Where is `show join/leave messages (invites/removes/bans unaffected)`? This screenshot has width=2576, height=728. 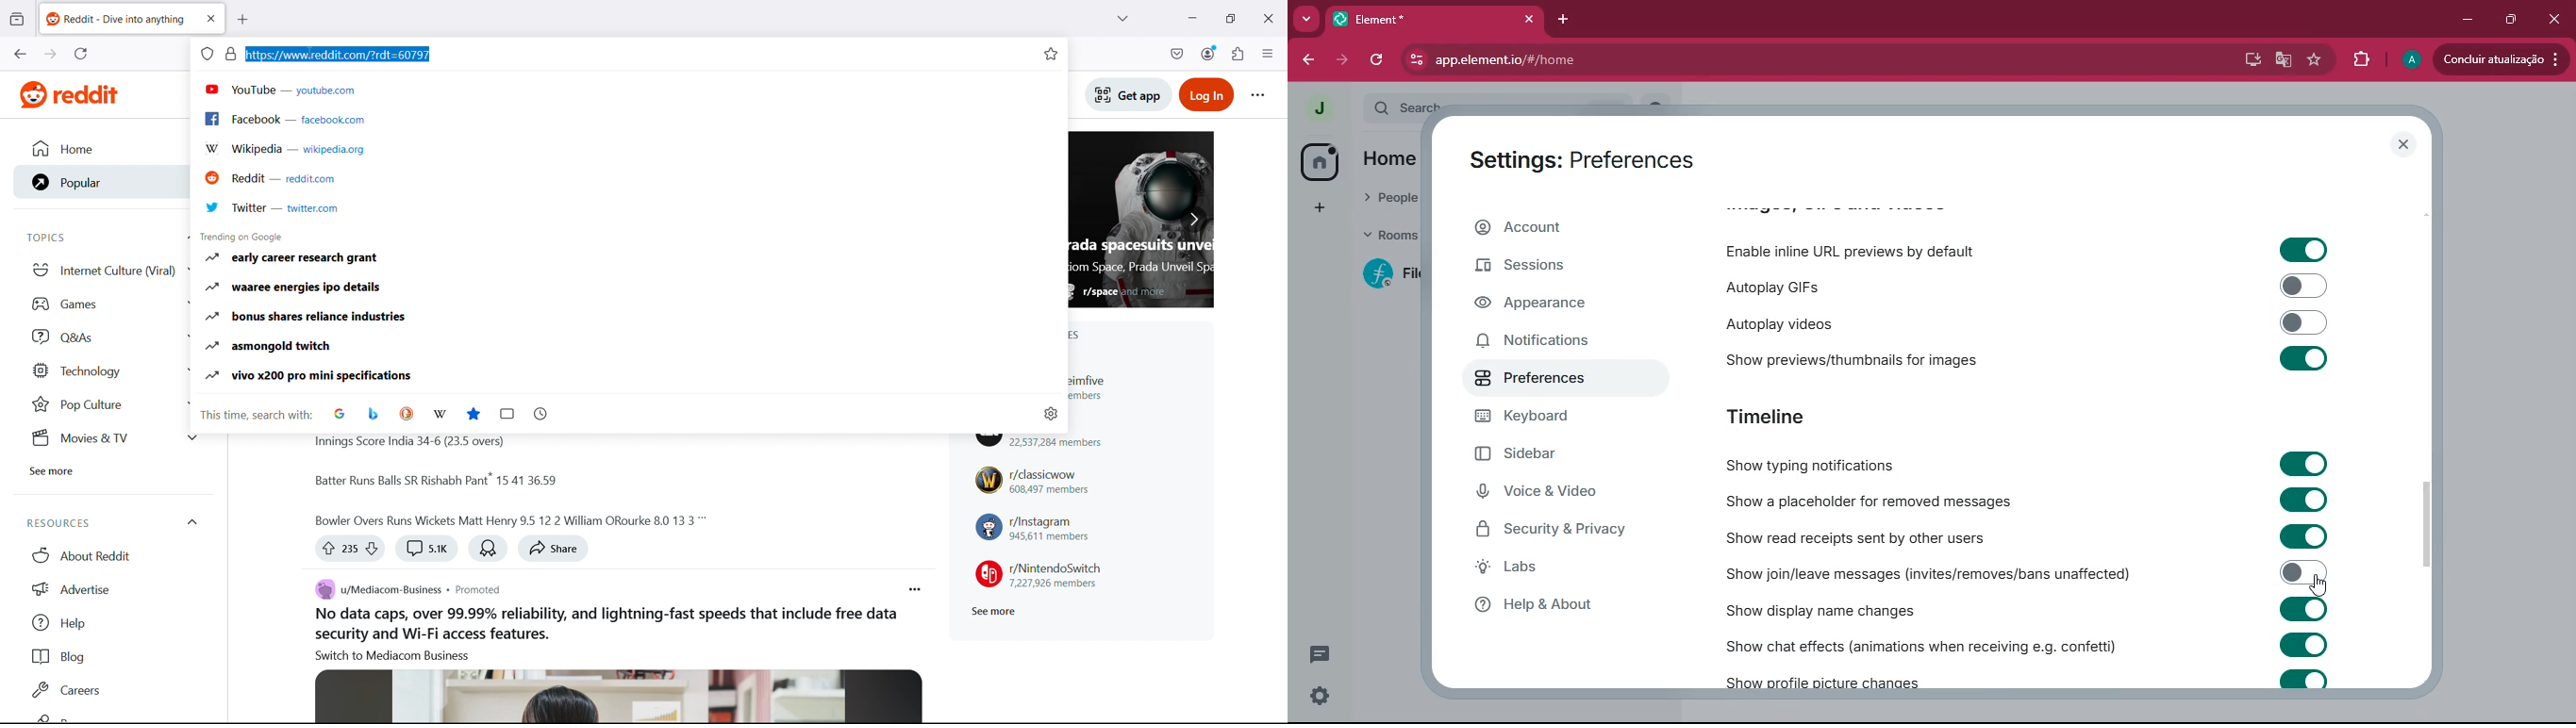 show join/leave messages (invites/removes/bans unaffected) is located at coordinates (1922, 572).